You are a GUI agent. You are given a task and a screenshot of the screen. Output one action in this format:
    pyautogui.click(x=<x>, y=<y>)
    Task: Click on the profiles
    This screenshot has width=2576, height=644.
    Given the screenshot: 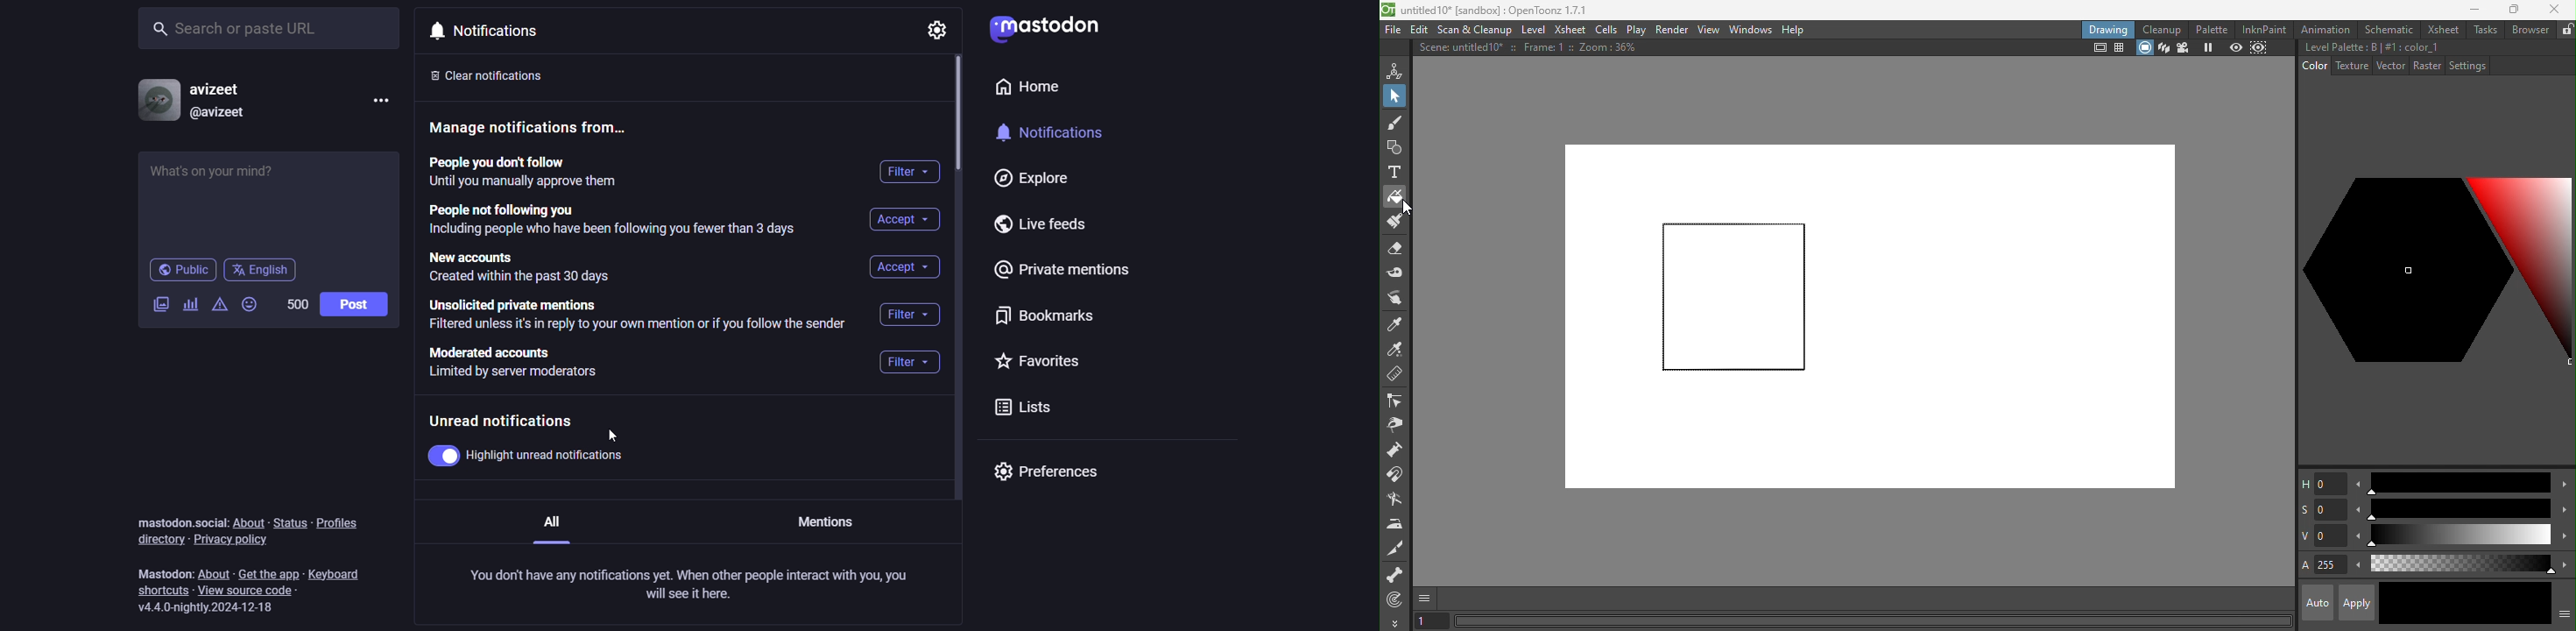 What is the action you would take?
    pyautogui.click(x=339, y=522)
    